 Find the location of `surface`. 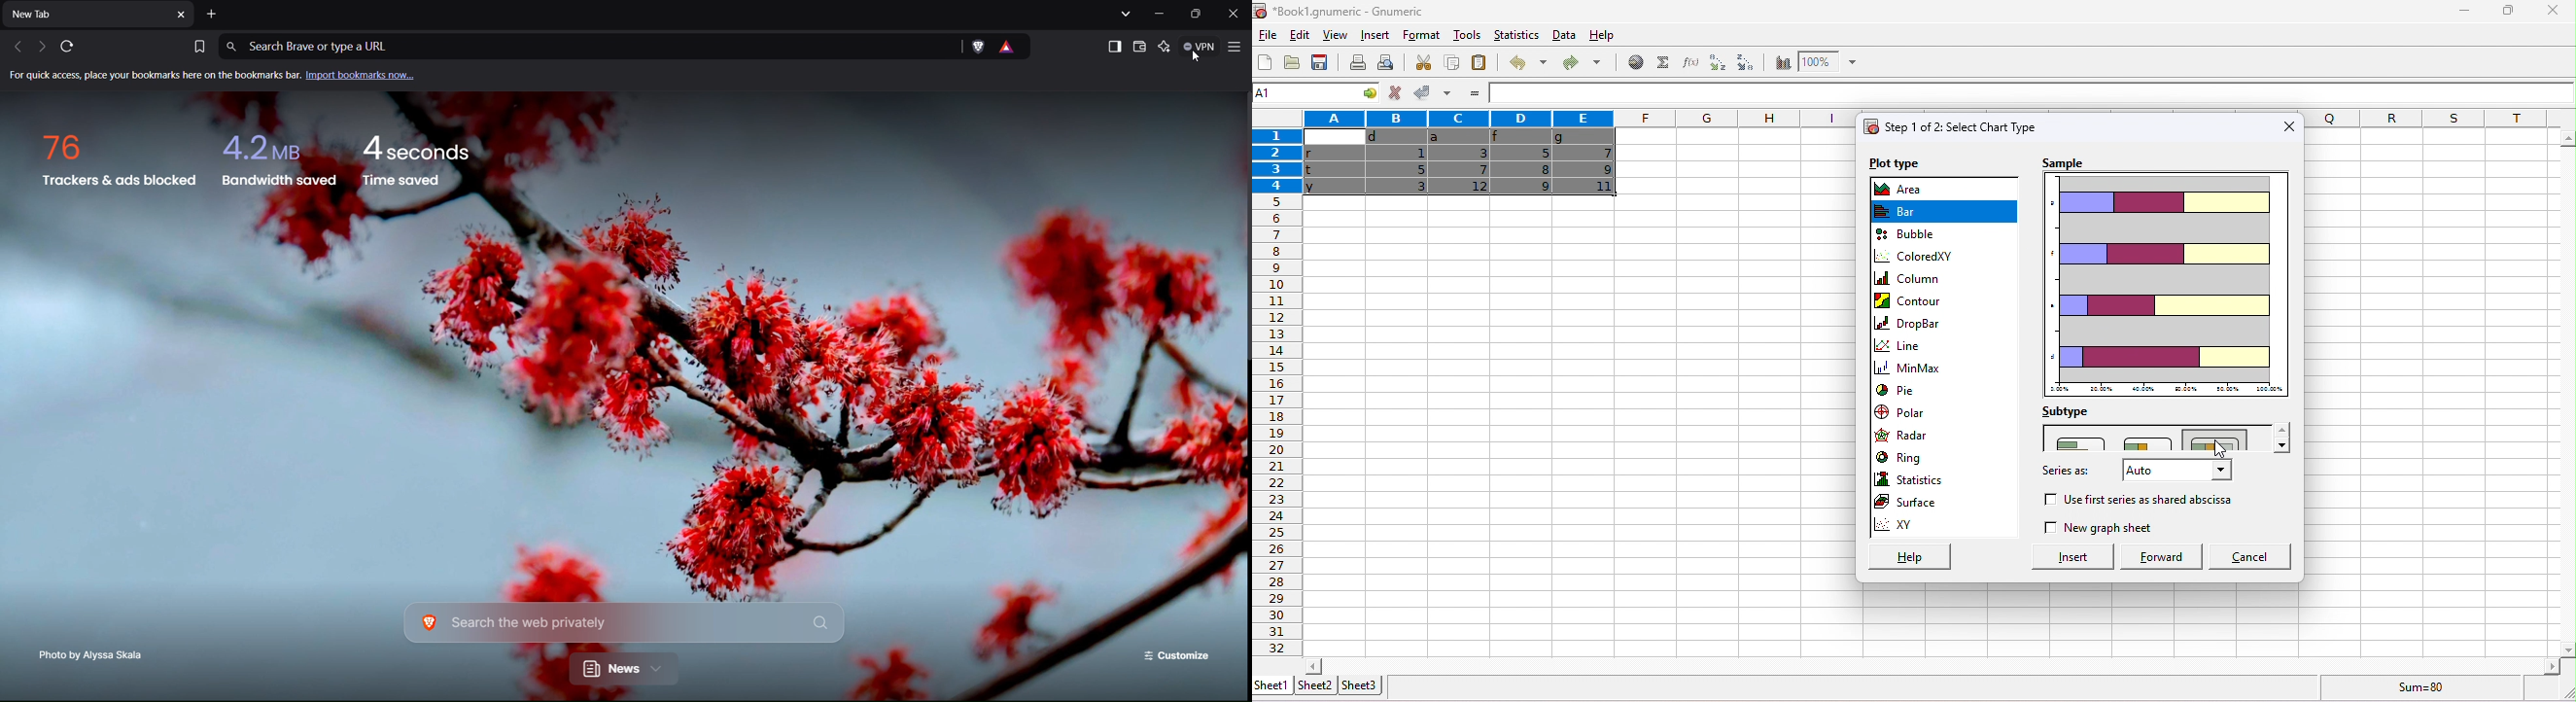

surface is located at coordinates (1922, 504).